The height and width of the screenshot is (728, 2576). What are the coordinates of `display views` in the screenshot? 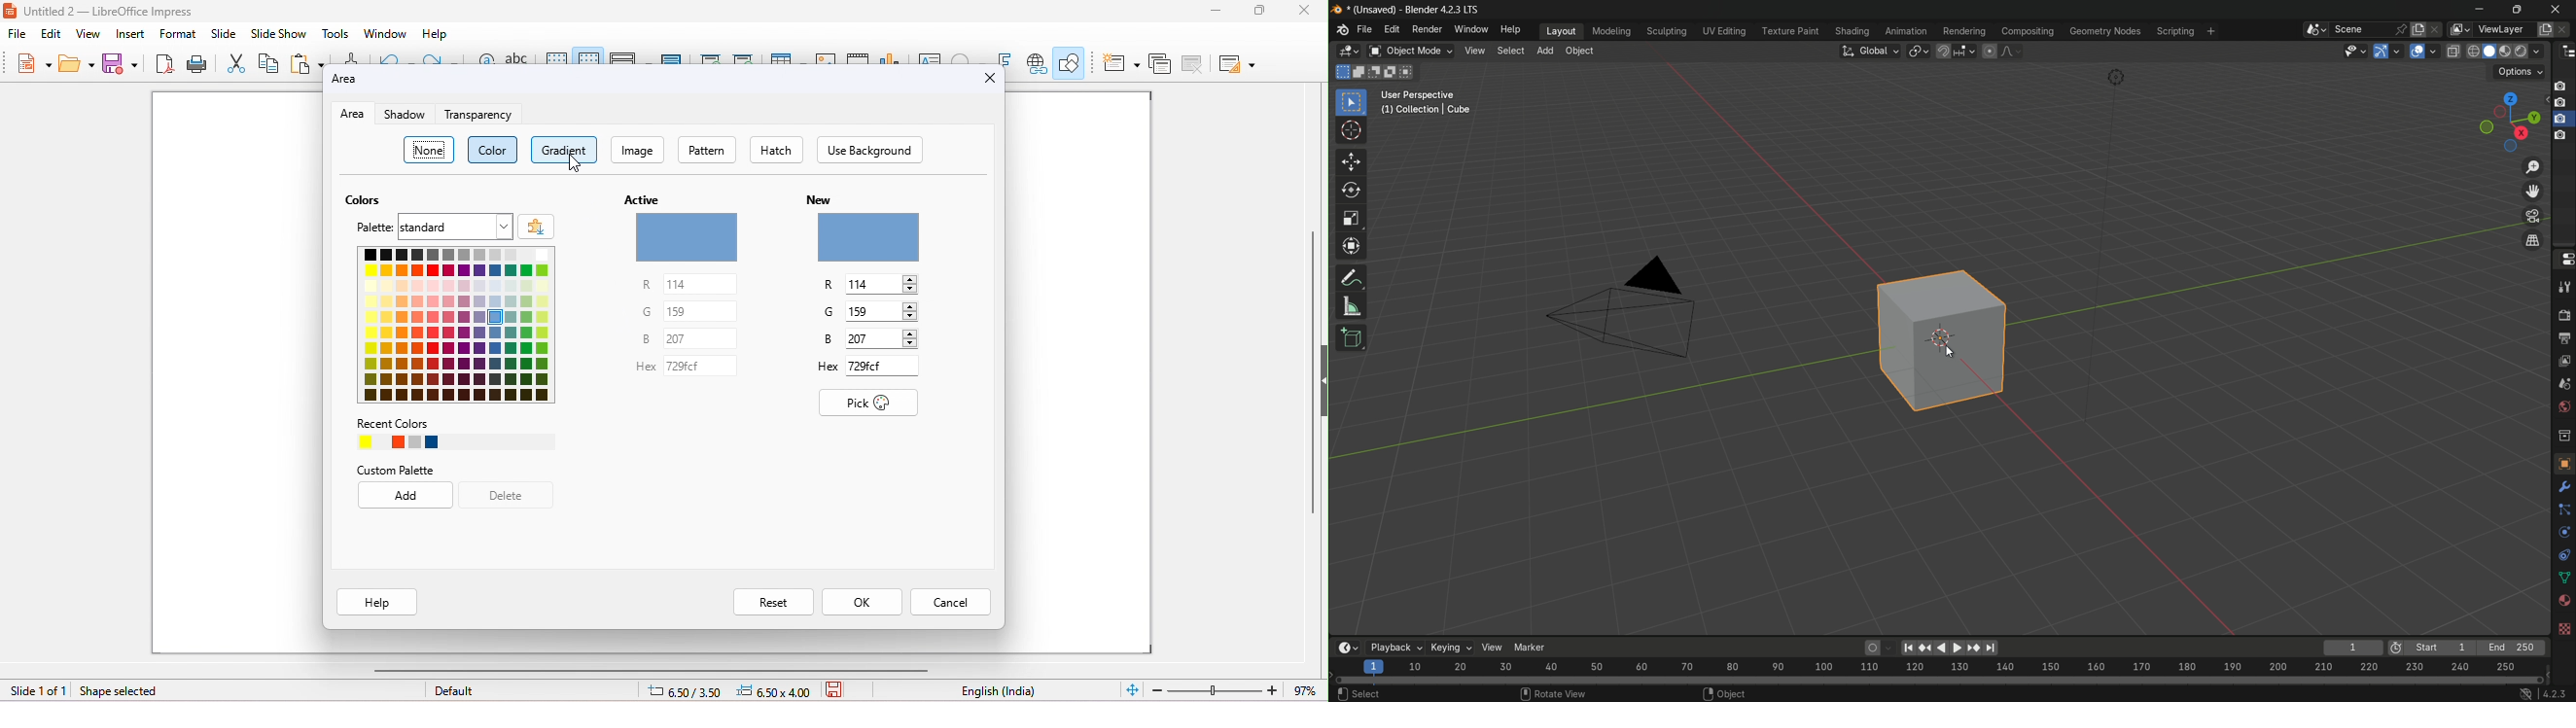 It's located at (626, 57).